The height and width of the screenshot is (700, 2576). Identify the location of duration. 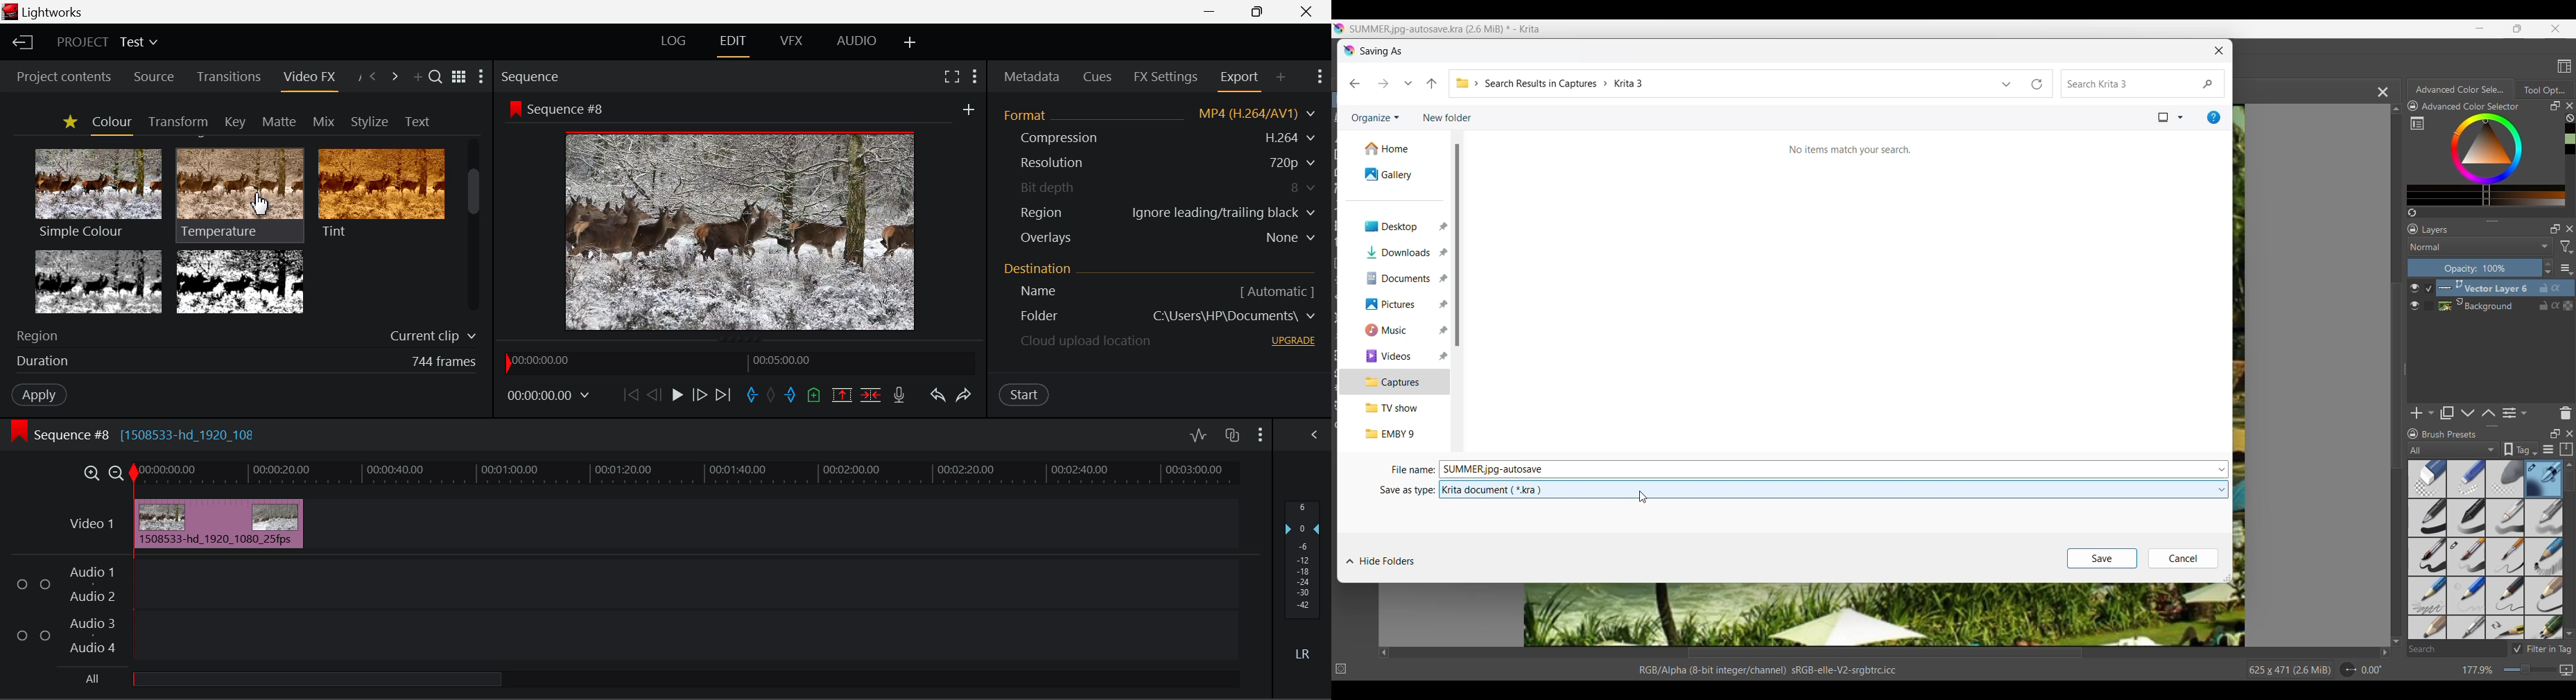
(39, 362).